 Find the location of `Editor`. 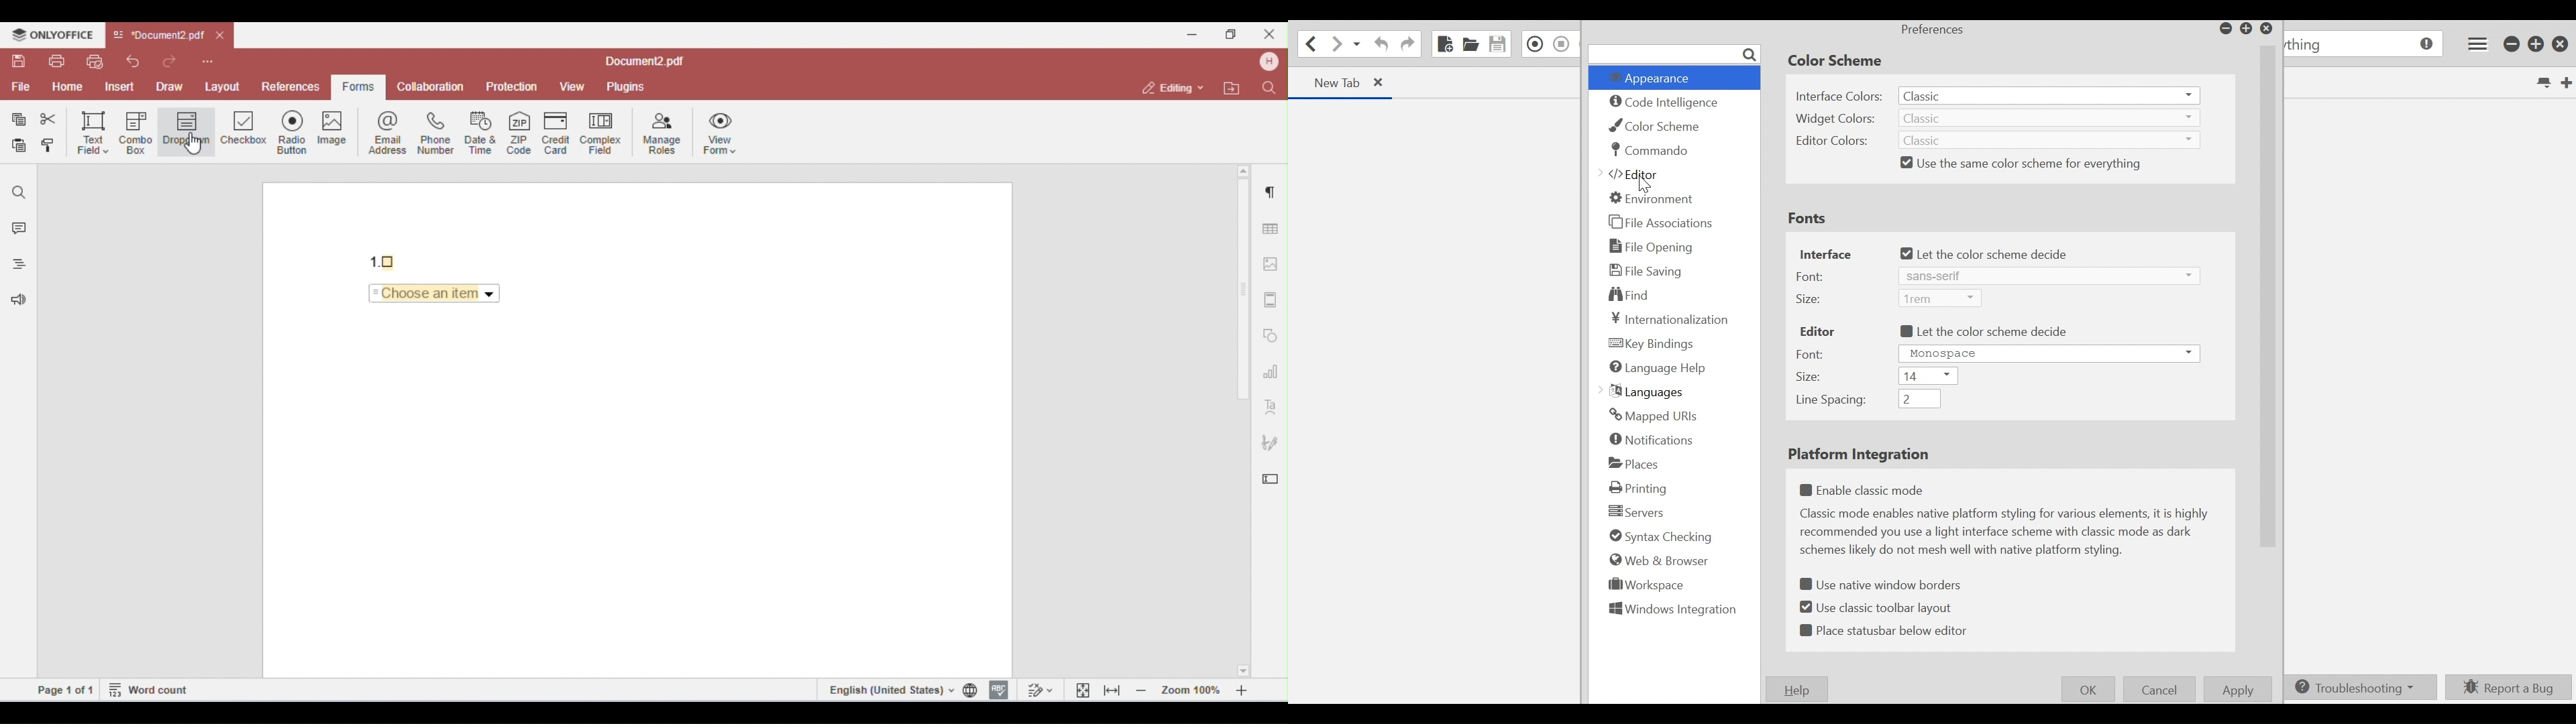

Editor is located at coordinates (1817, 332).